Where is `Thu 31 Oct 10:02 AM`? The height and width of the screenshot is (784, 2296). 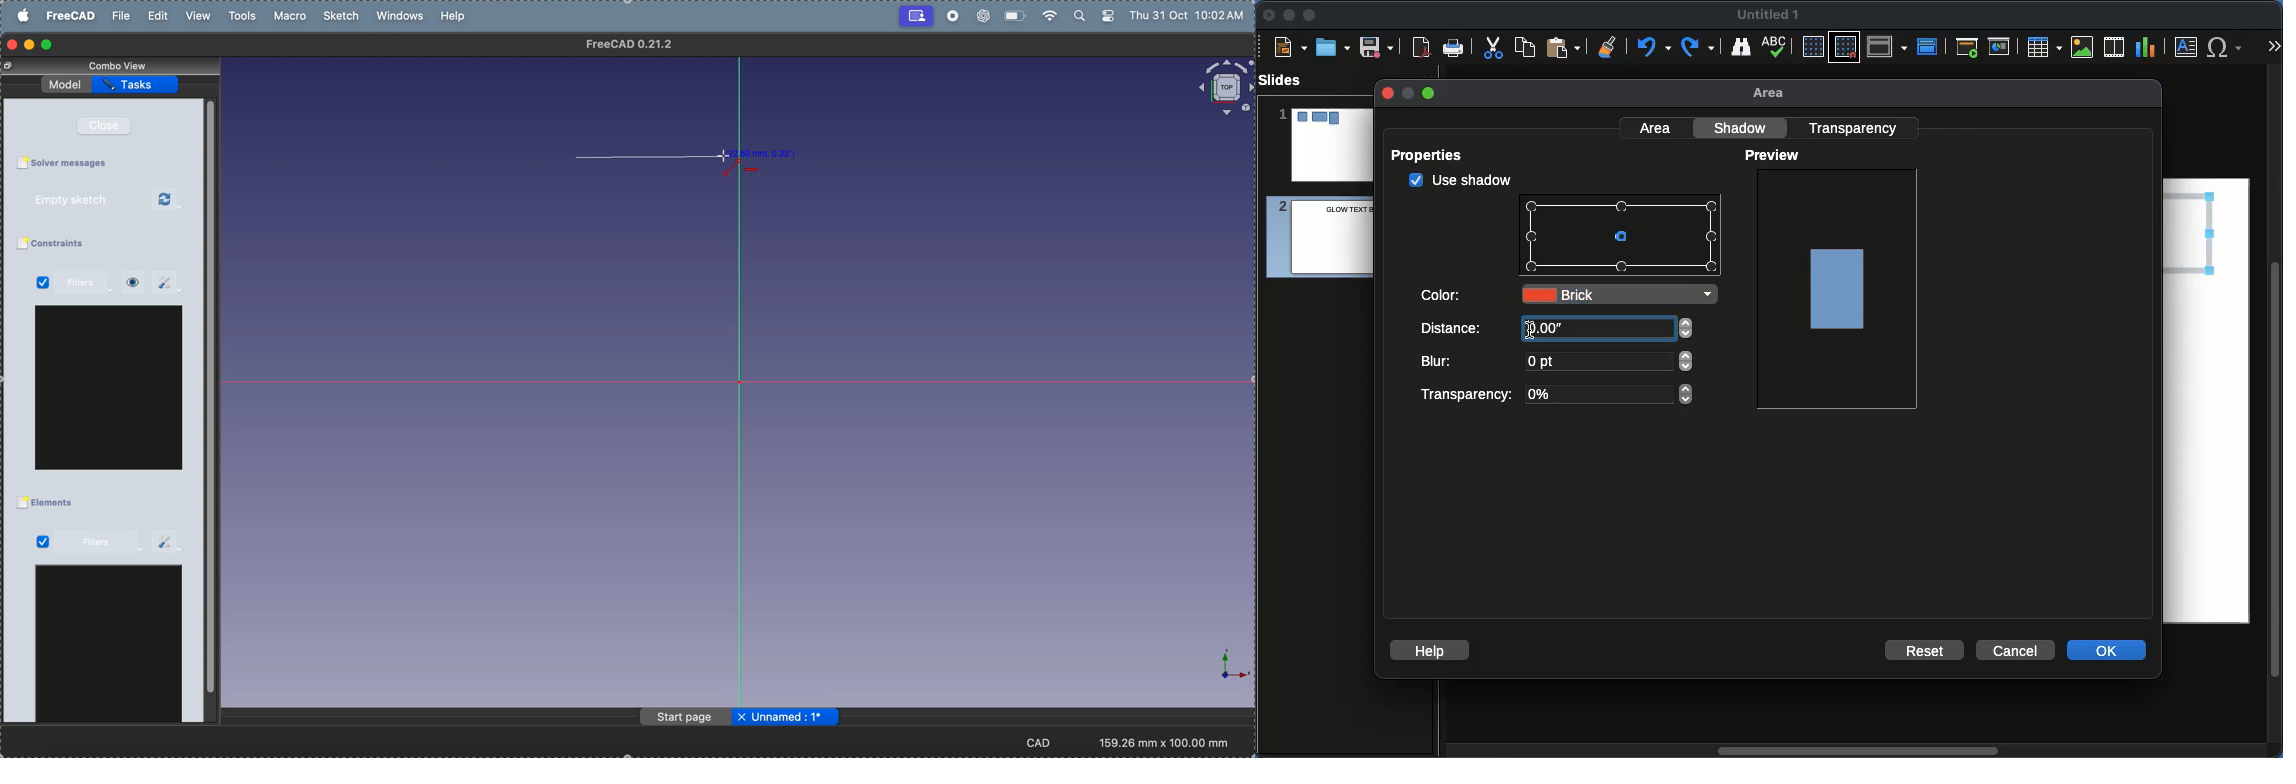
Thu 31 Oct 10:02 AM is located at coordinates (1190, 18).